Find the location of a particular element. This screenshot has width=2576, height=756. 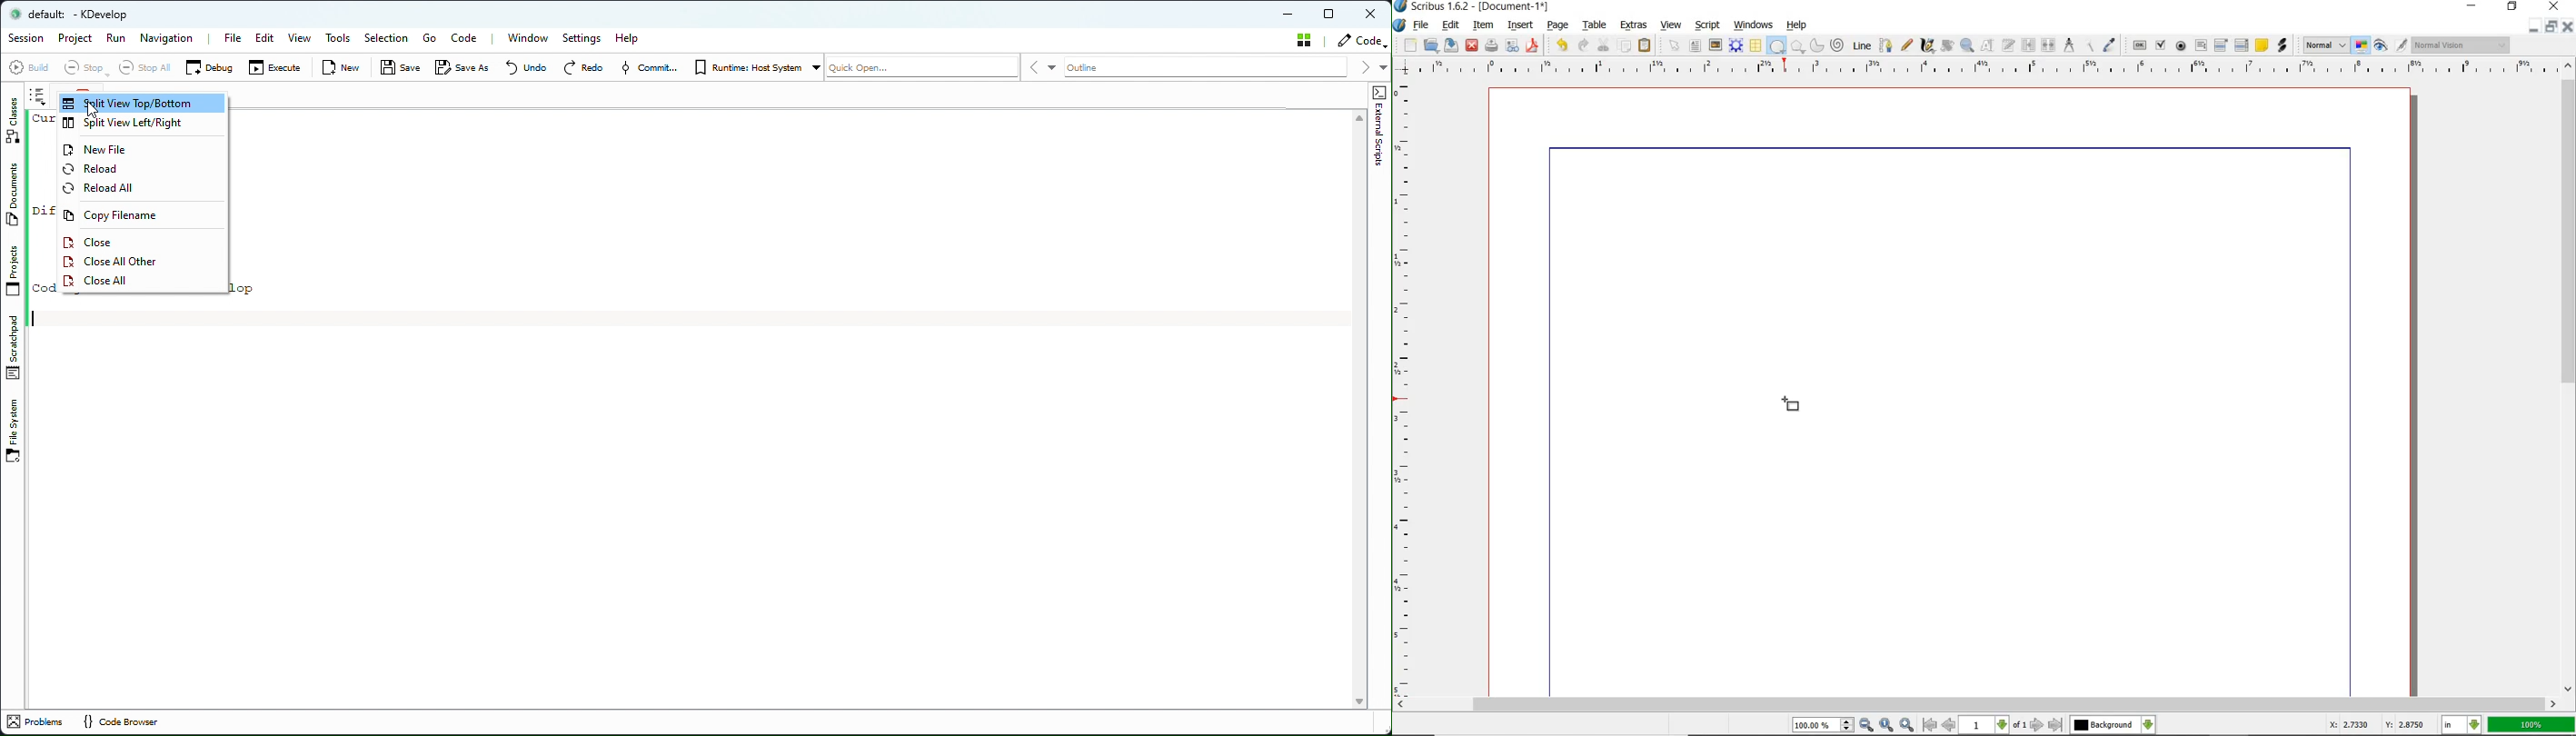

SPIRAL is located at coordinates (1836, 46).